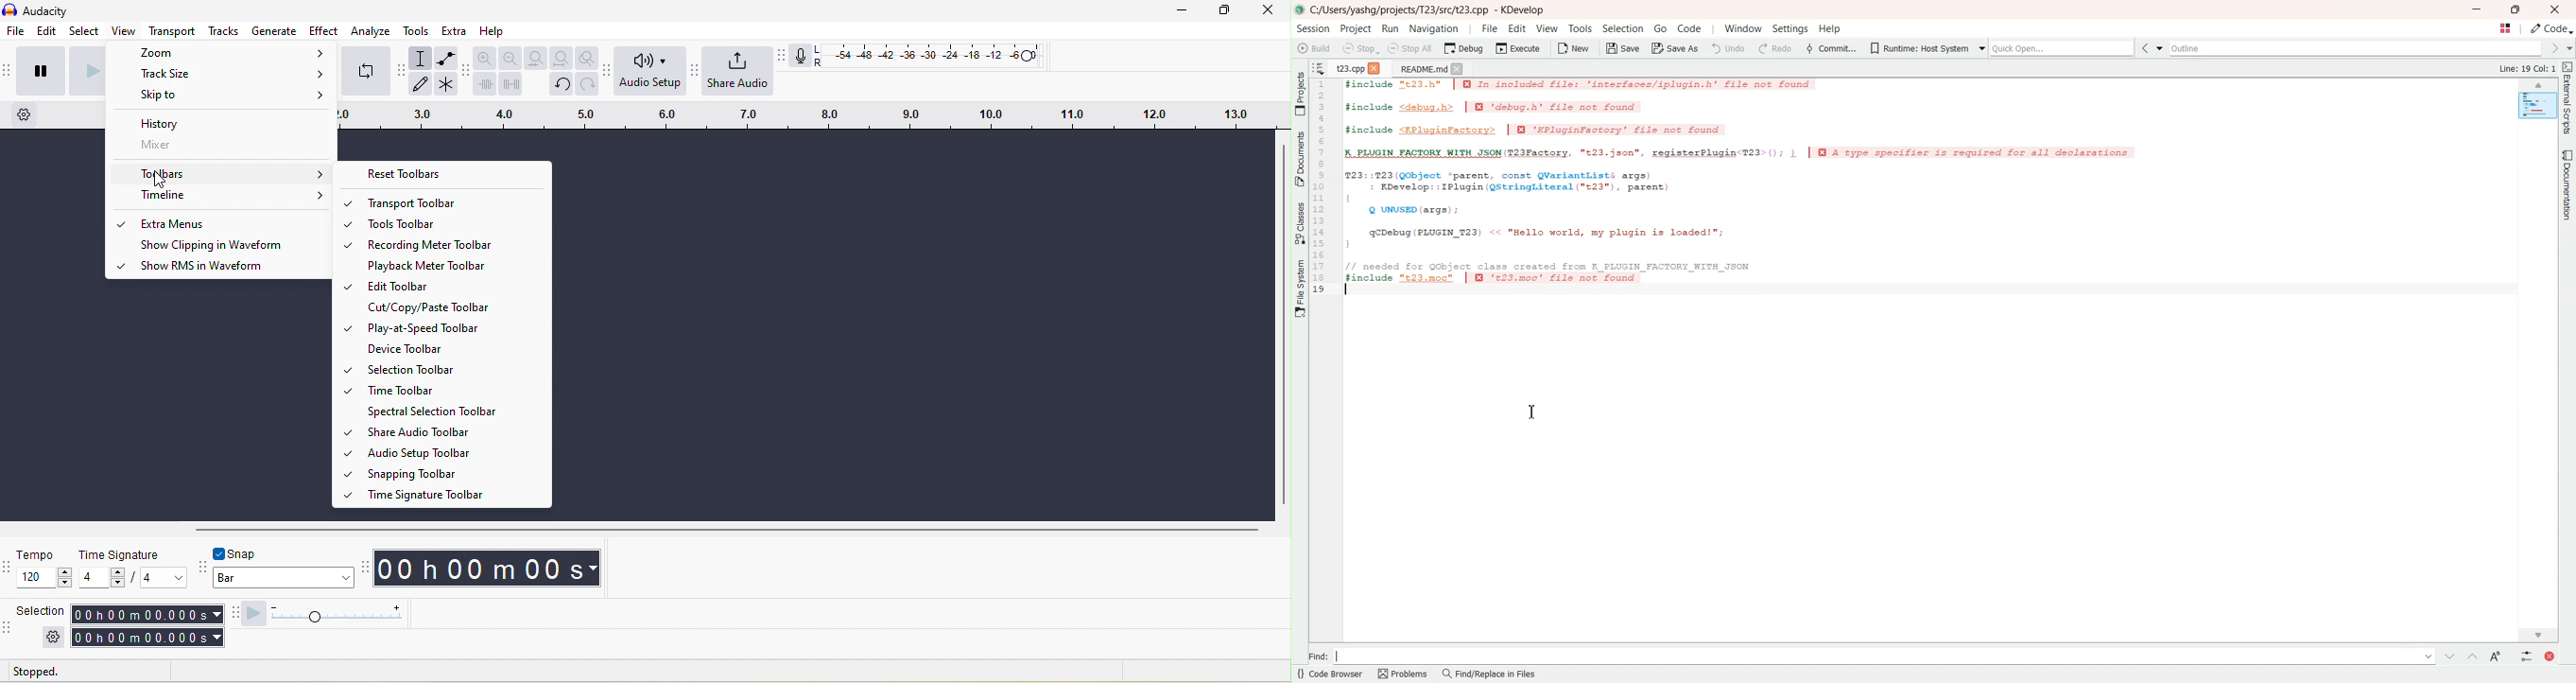  I want to click on Toolbars , so click(221, 173).